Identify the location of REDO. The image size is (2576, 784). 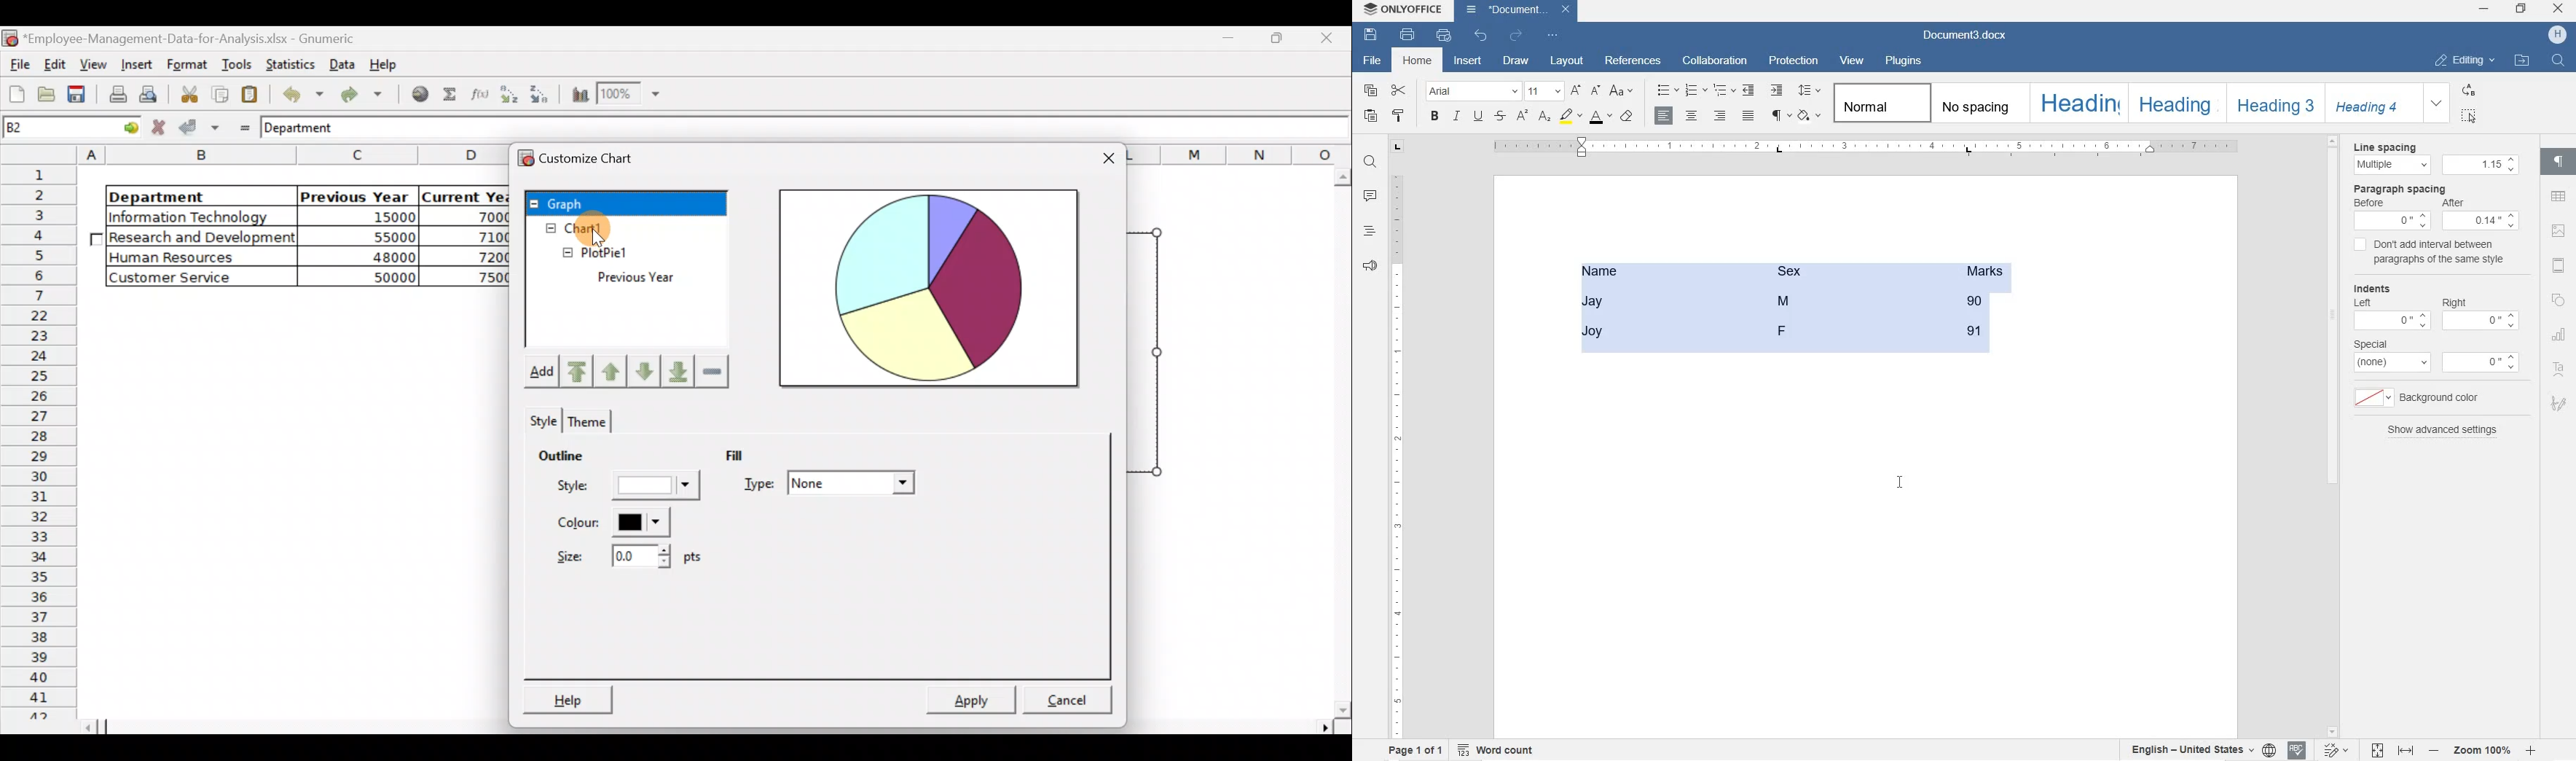
(1517, 34).